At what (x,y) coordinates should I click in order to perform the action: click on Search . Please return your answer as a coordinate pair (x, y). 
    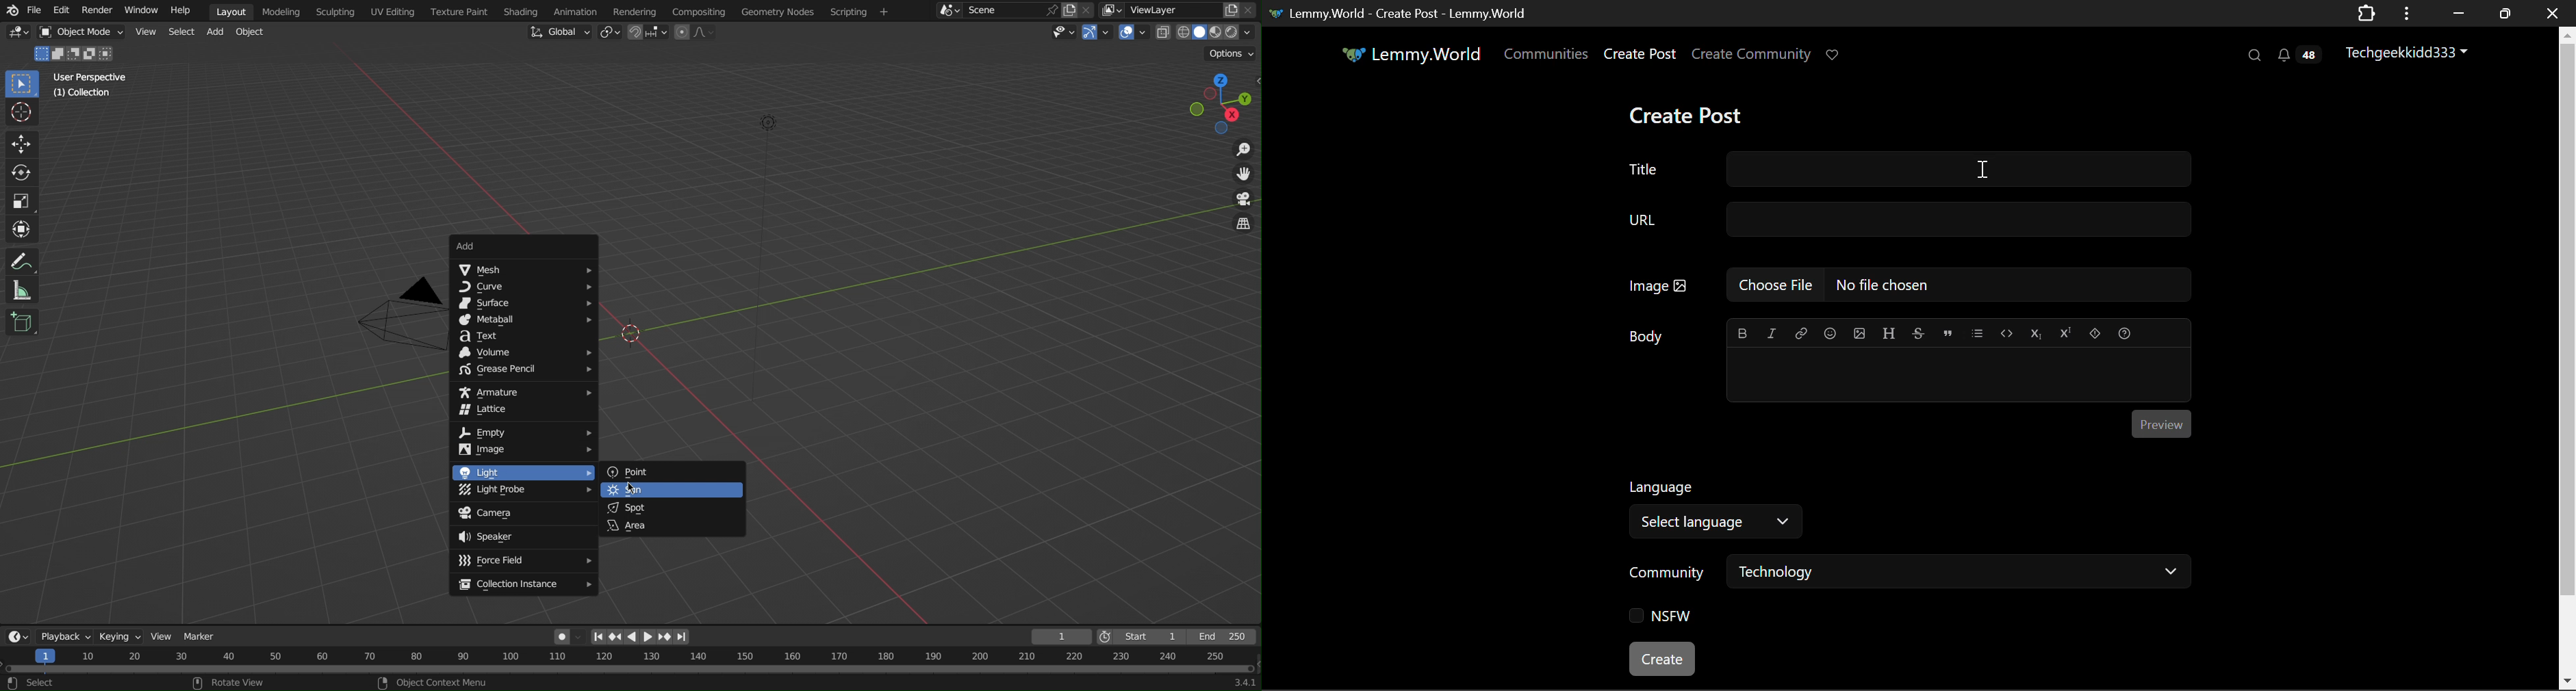
    Looking at the image, I should click on (2253, 55).